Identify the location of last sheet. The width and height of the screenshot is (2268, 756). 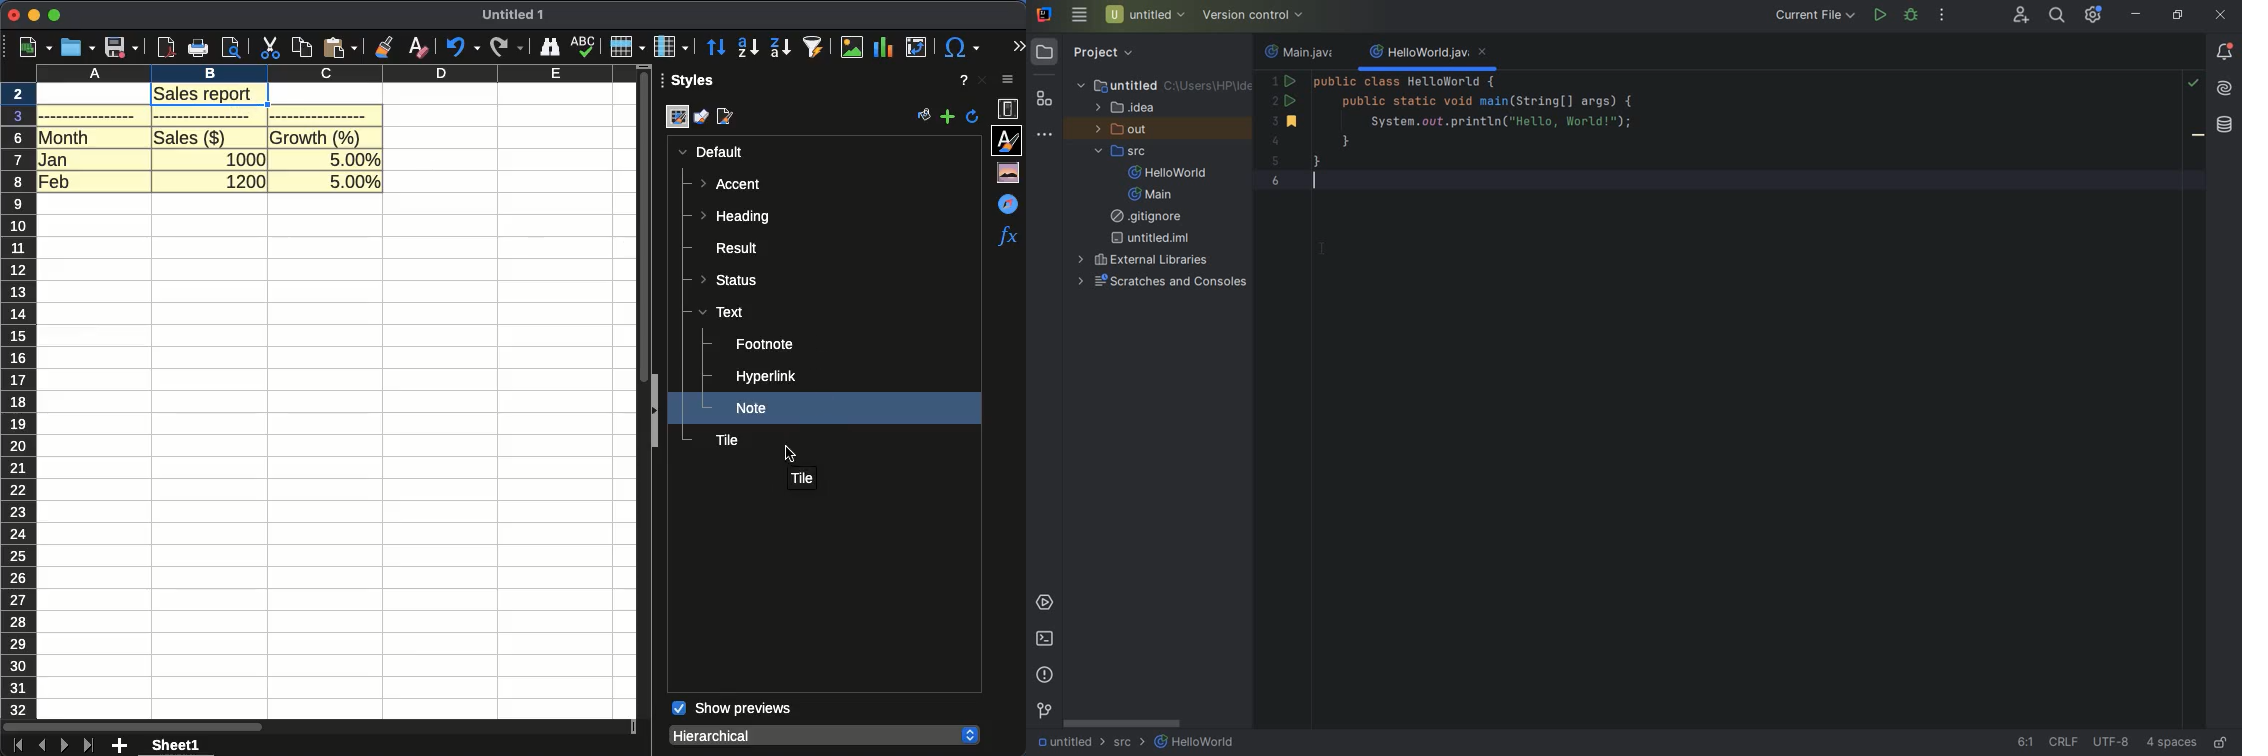
(90, 745).